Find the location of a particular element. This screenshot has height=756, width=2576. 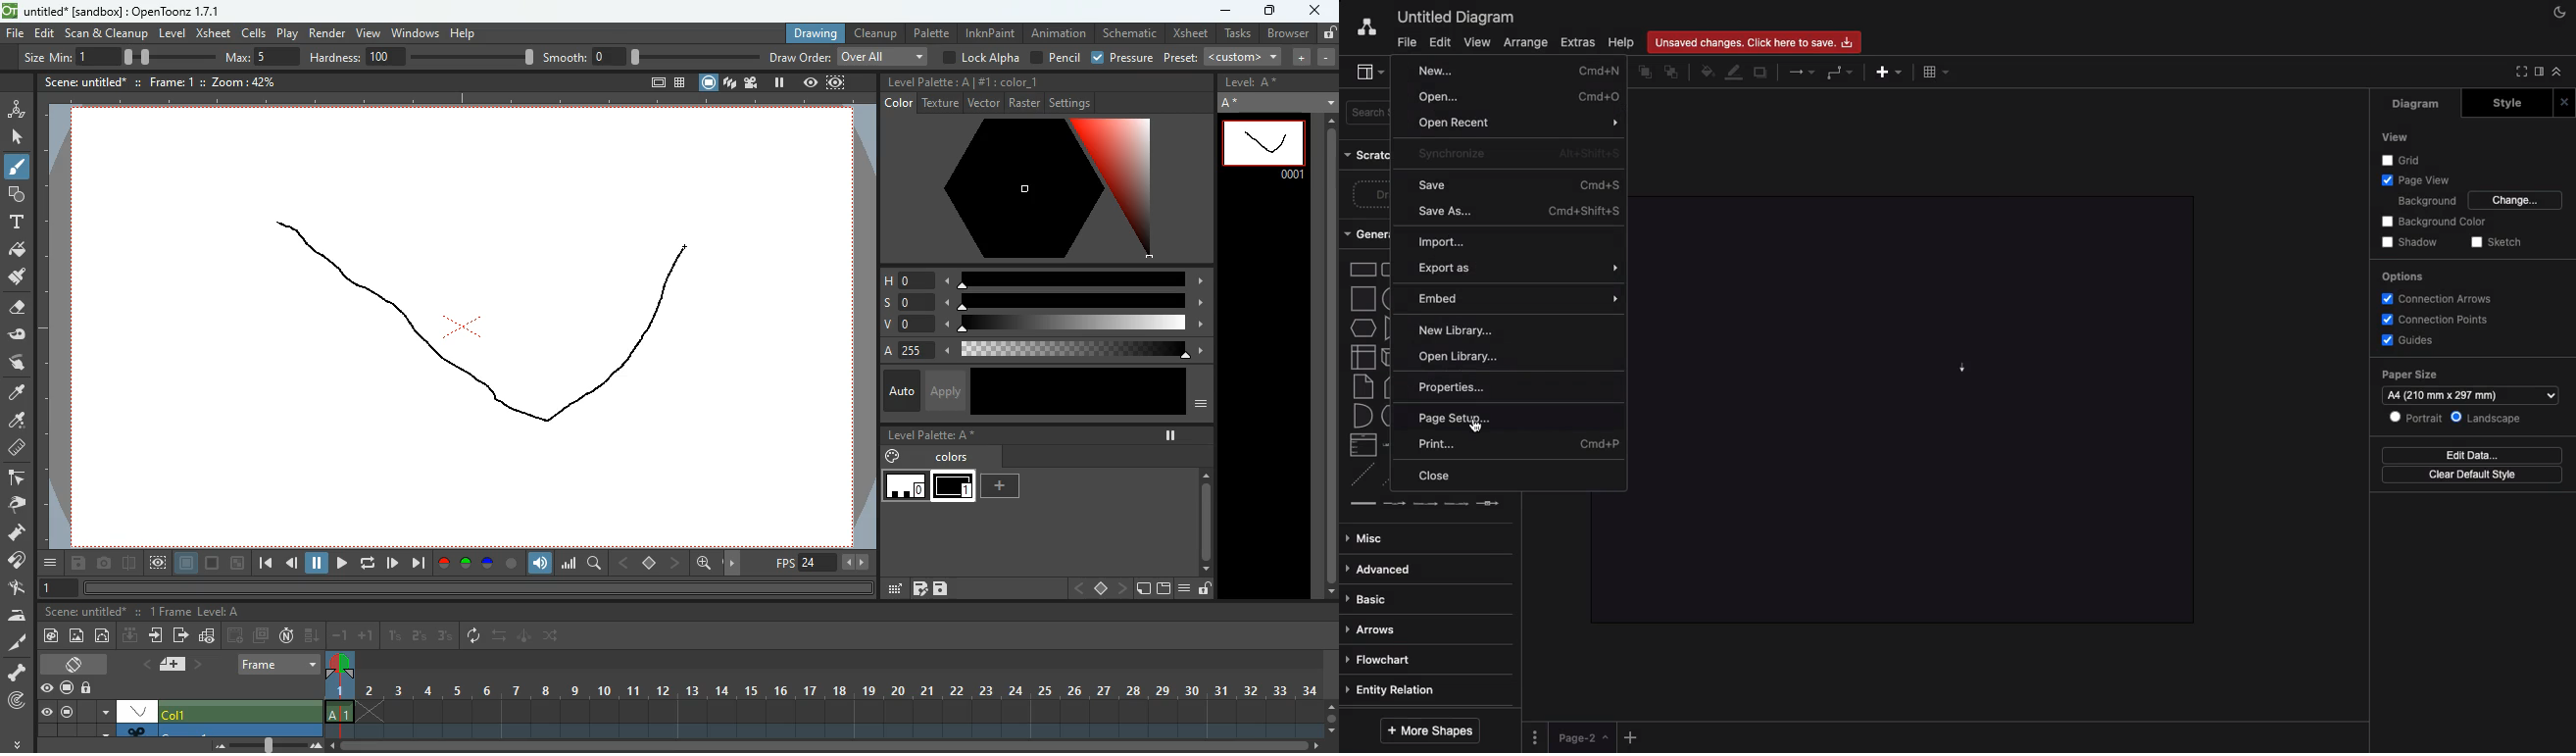

Sketch is located at coordinates (2495, 243).